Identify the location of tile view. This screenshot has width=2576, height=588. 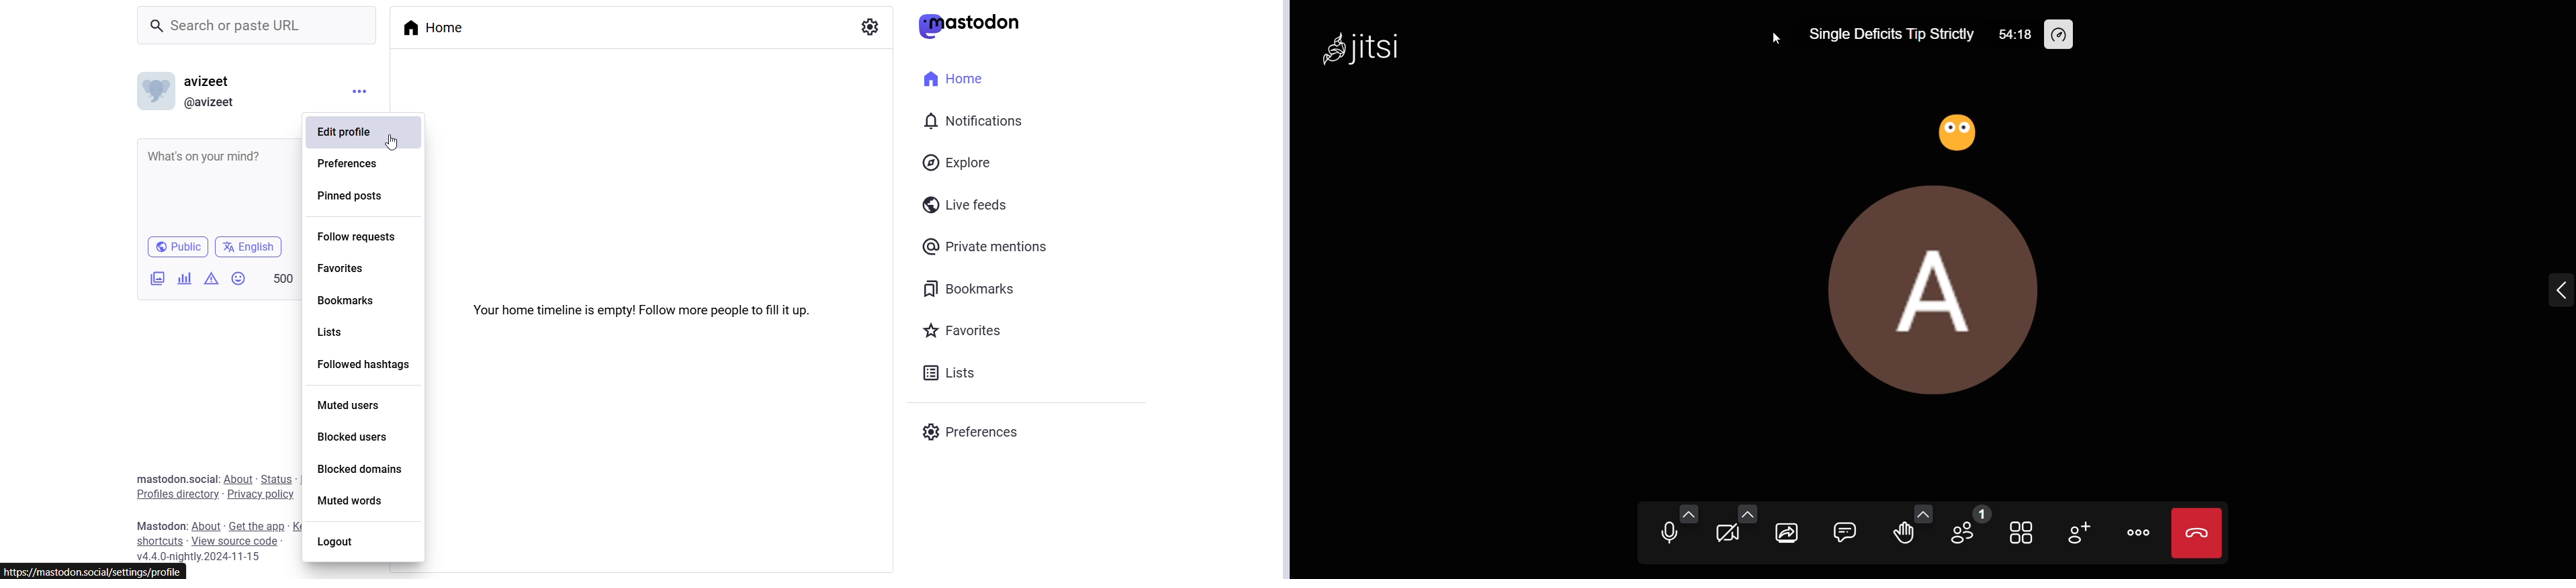
(2022, 531).